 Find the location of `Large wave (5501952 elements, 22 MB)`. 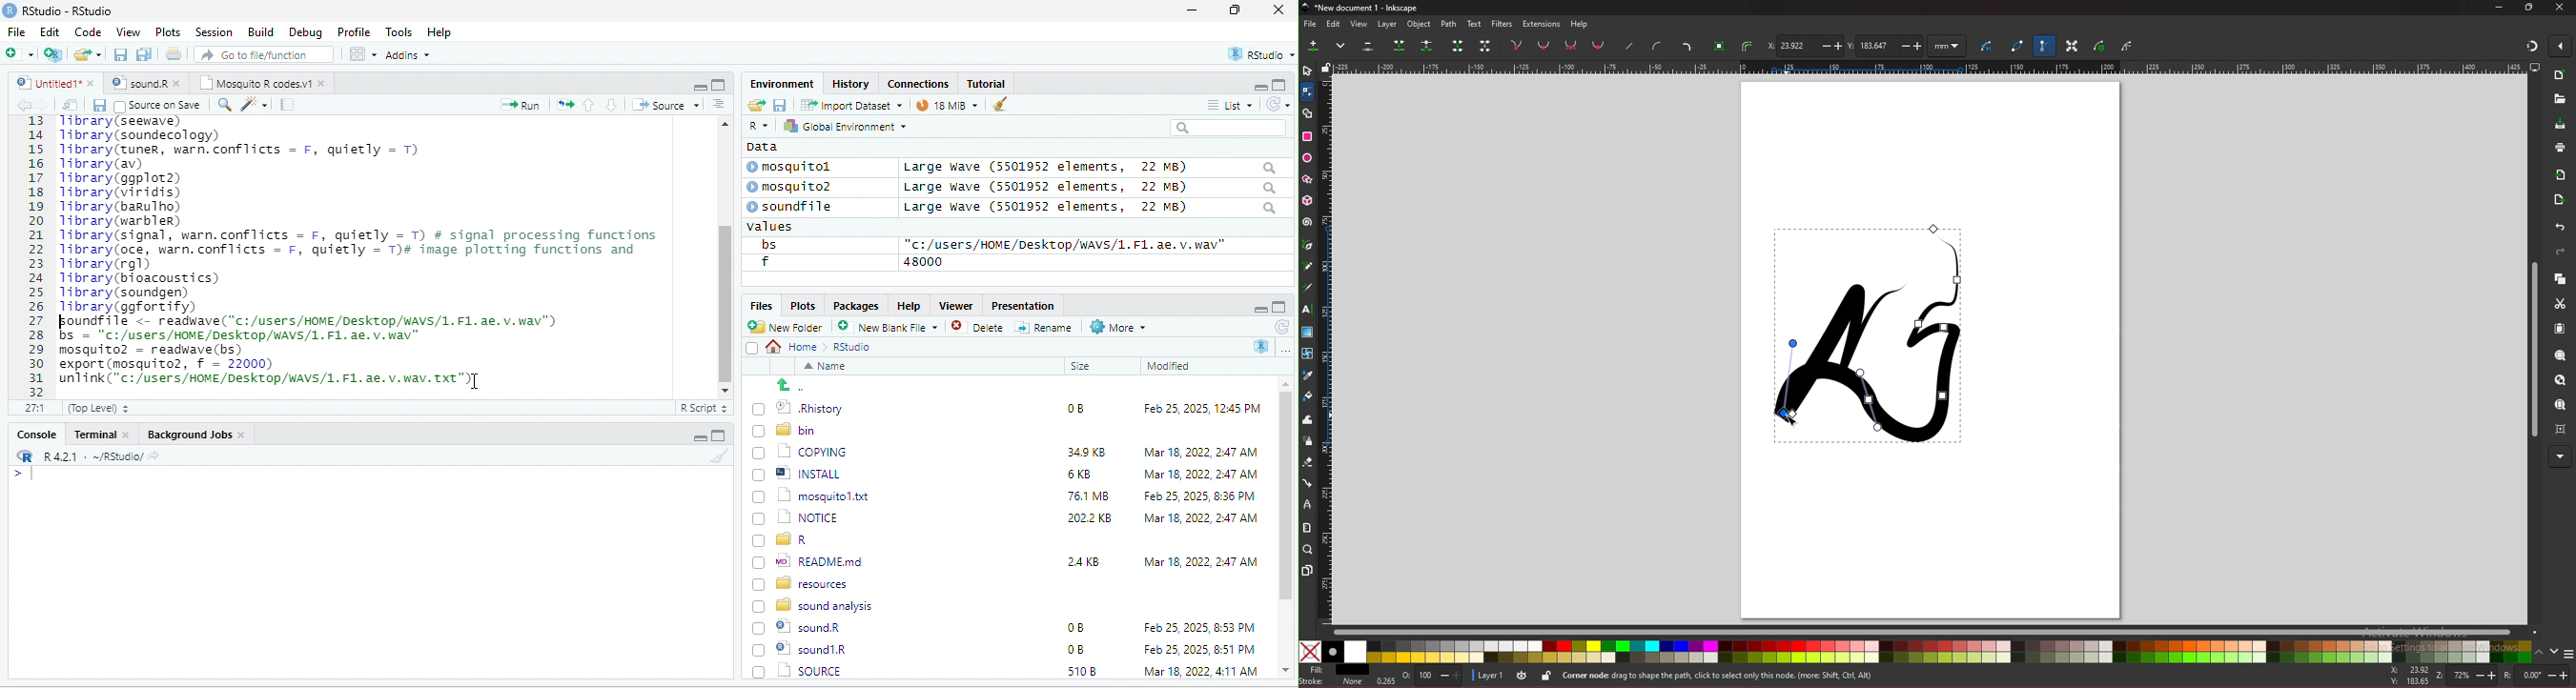

Large wave (5501952 elements, 22 MB) is located at coordinates (1089, 167).